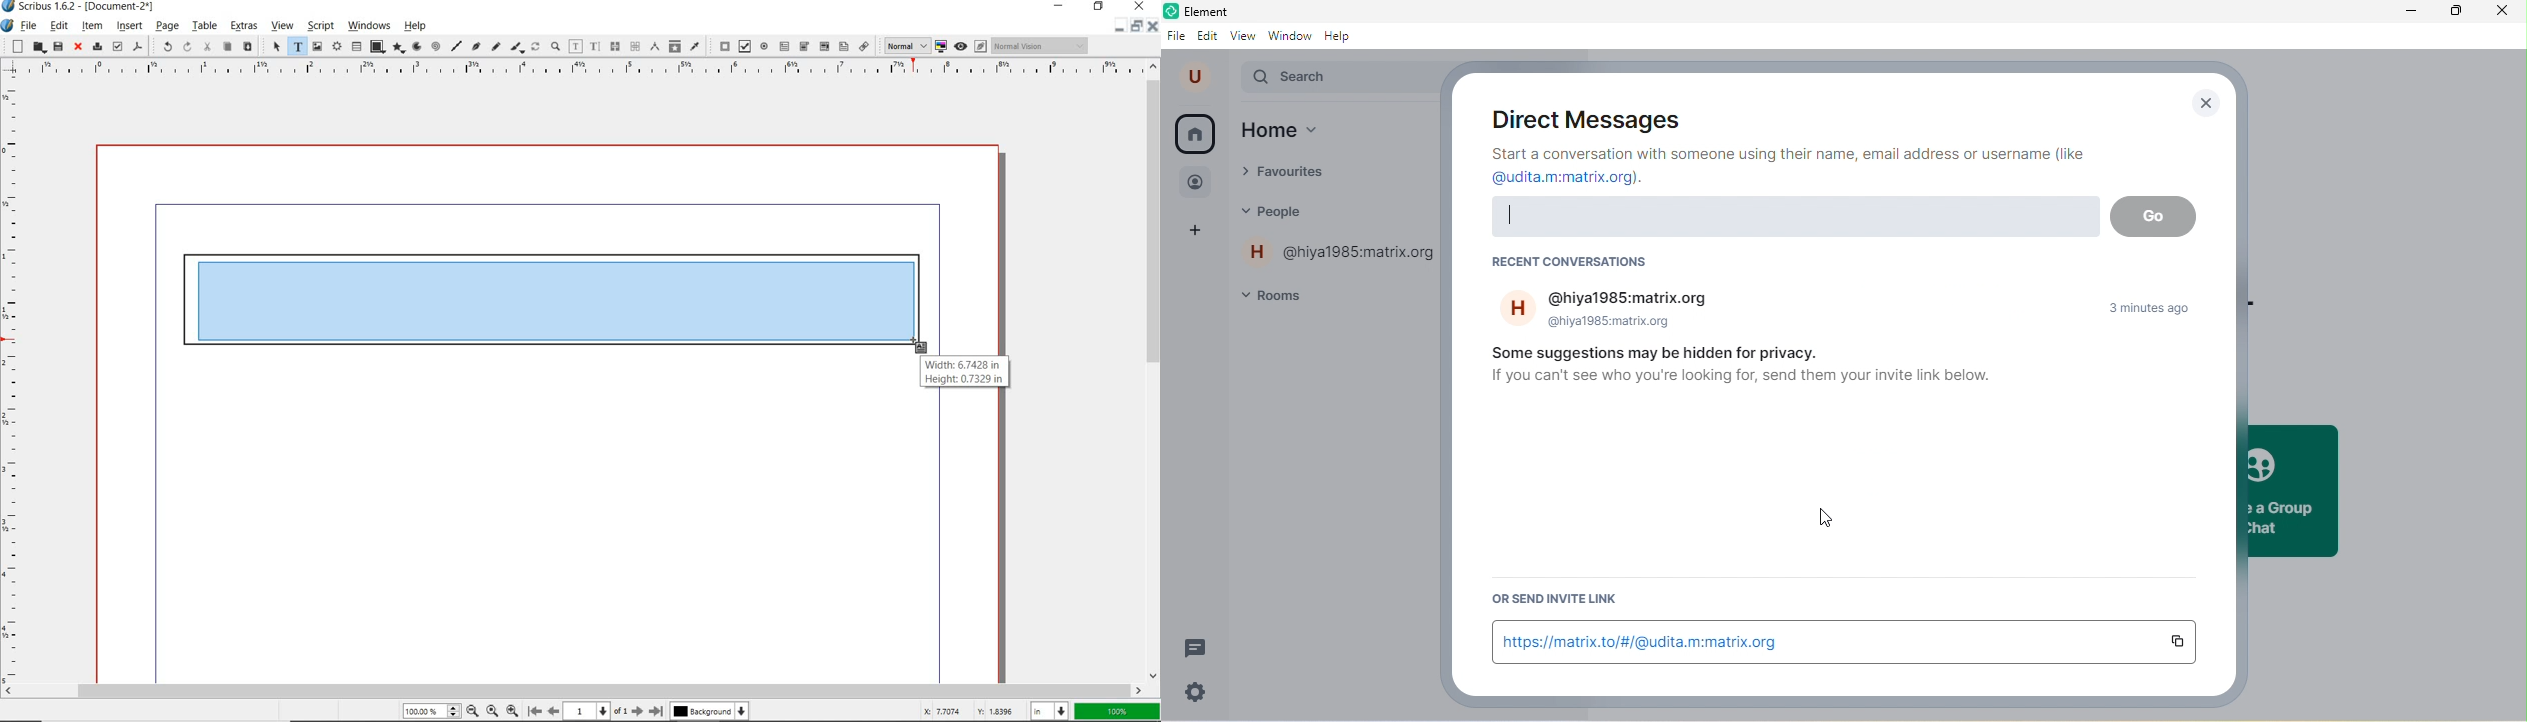 This screenshot has width=2548, height=728. What do you see at coordinates (675, 46) in the screenshot?
I see `copy item properties` at bounding box center [675, 46].